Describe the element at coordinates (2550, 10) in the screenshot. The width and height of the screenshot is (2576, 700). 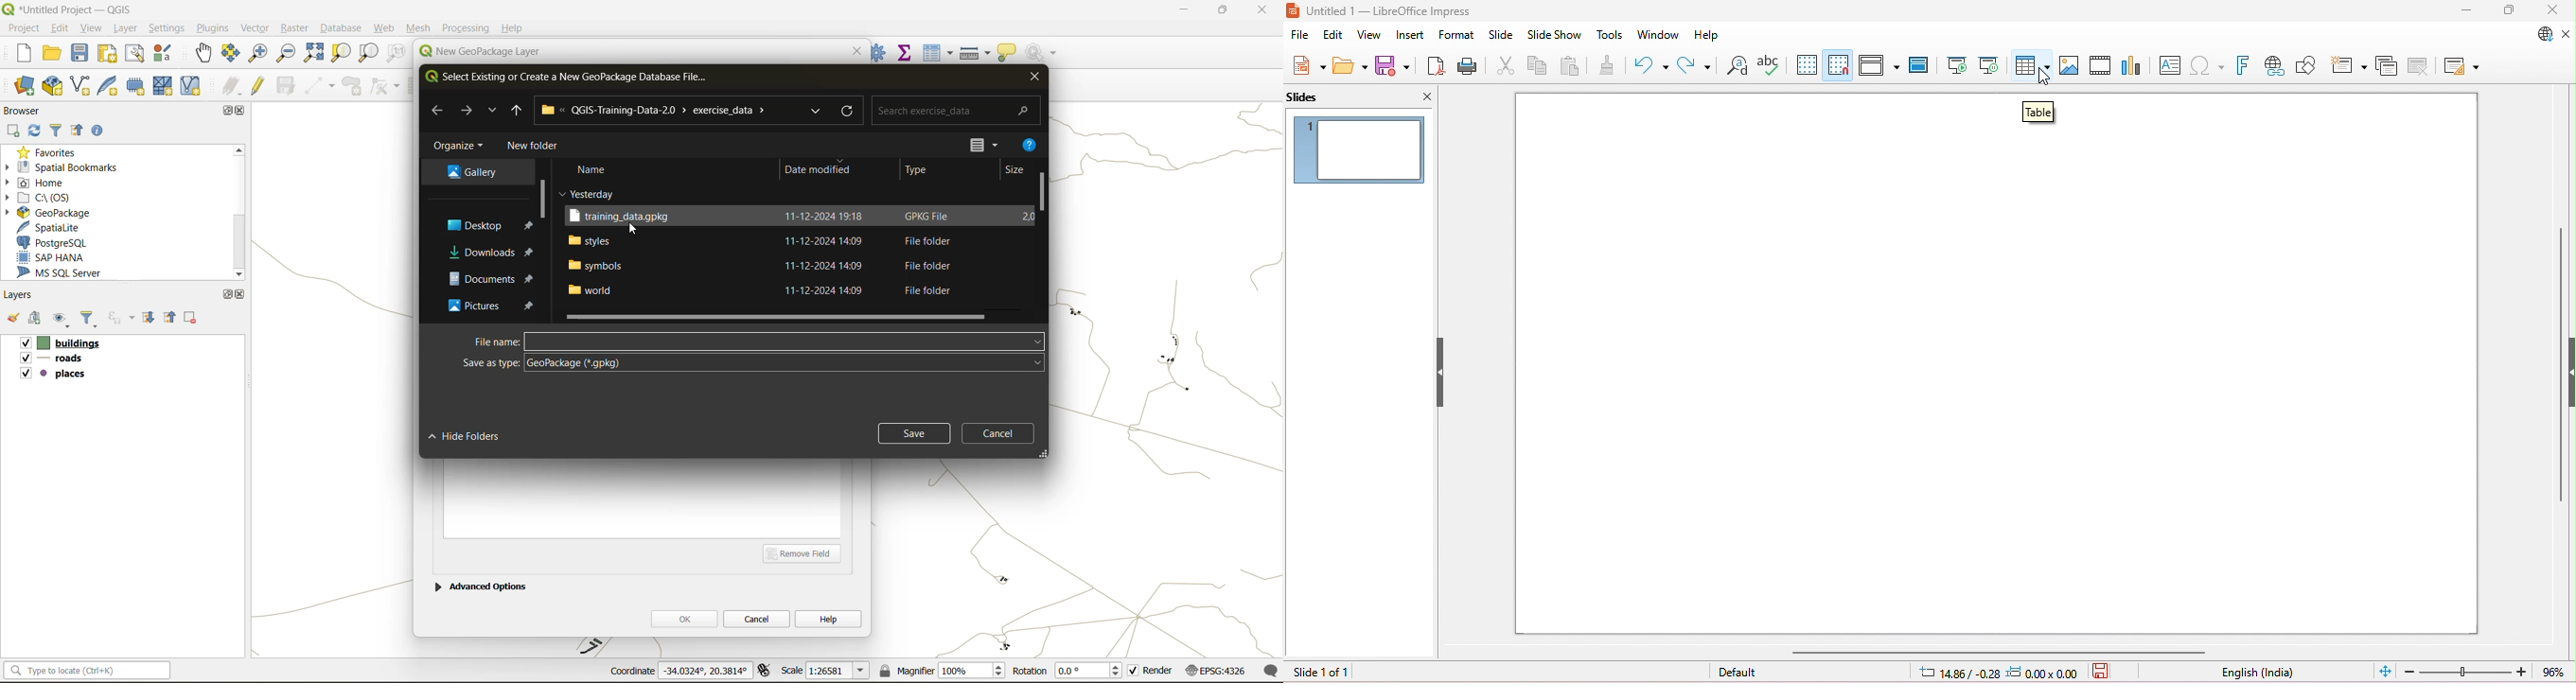
I see `close` at that location.